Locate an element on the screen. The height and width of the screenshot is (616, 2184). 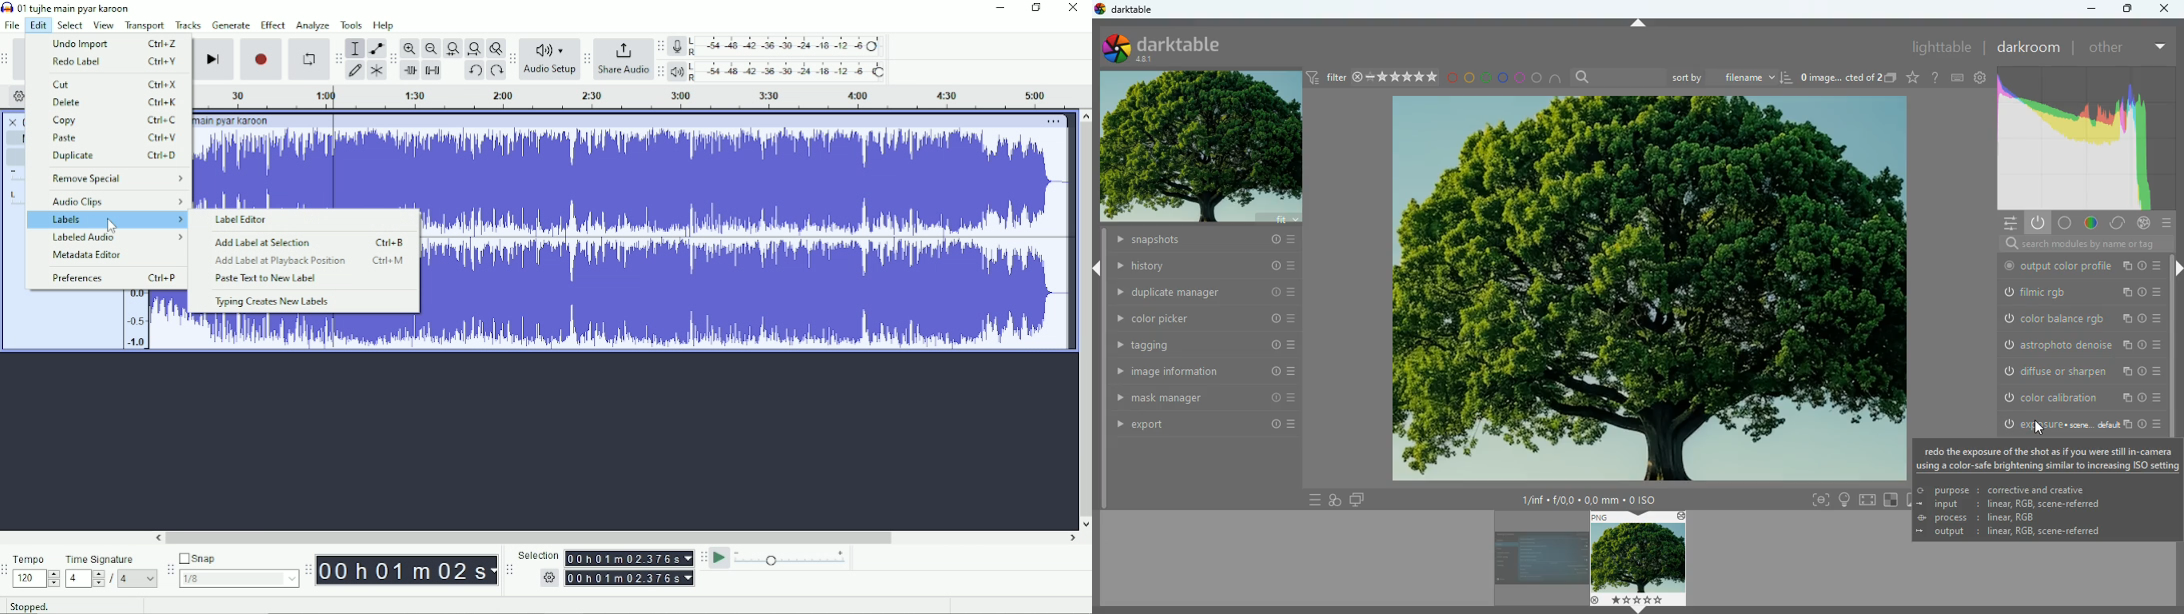
frame is located at coordinates (1821, 500).